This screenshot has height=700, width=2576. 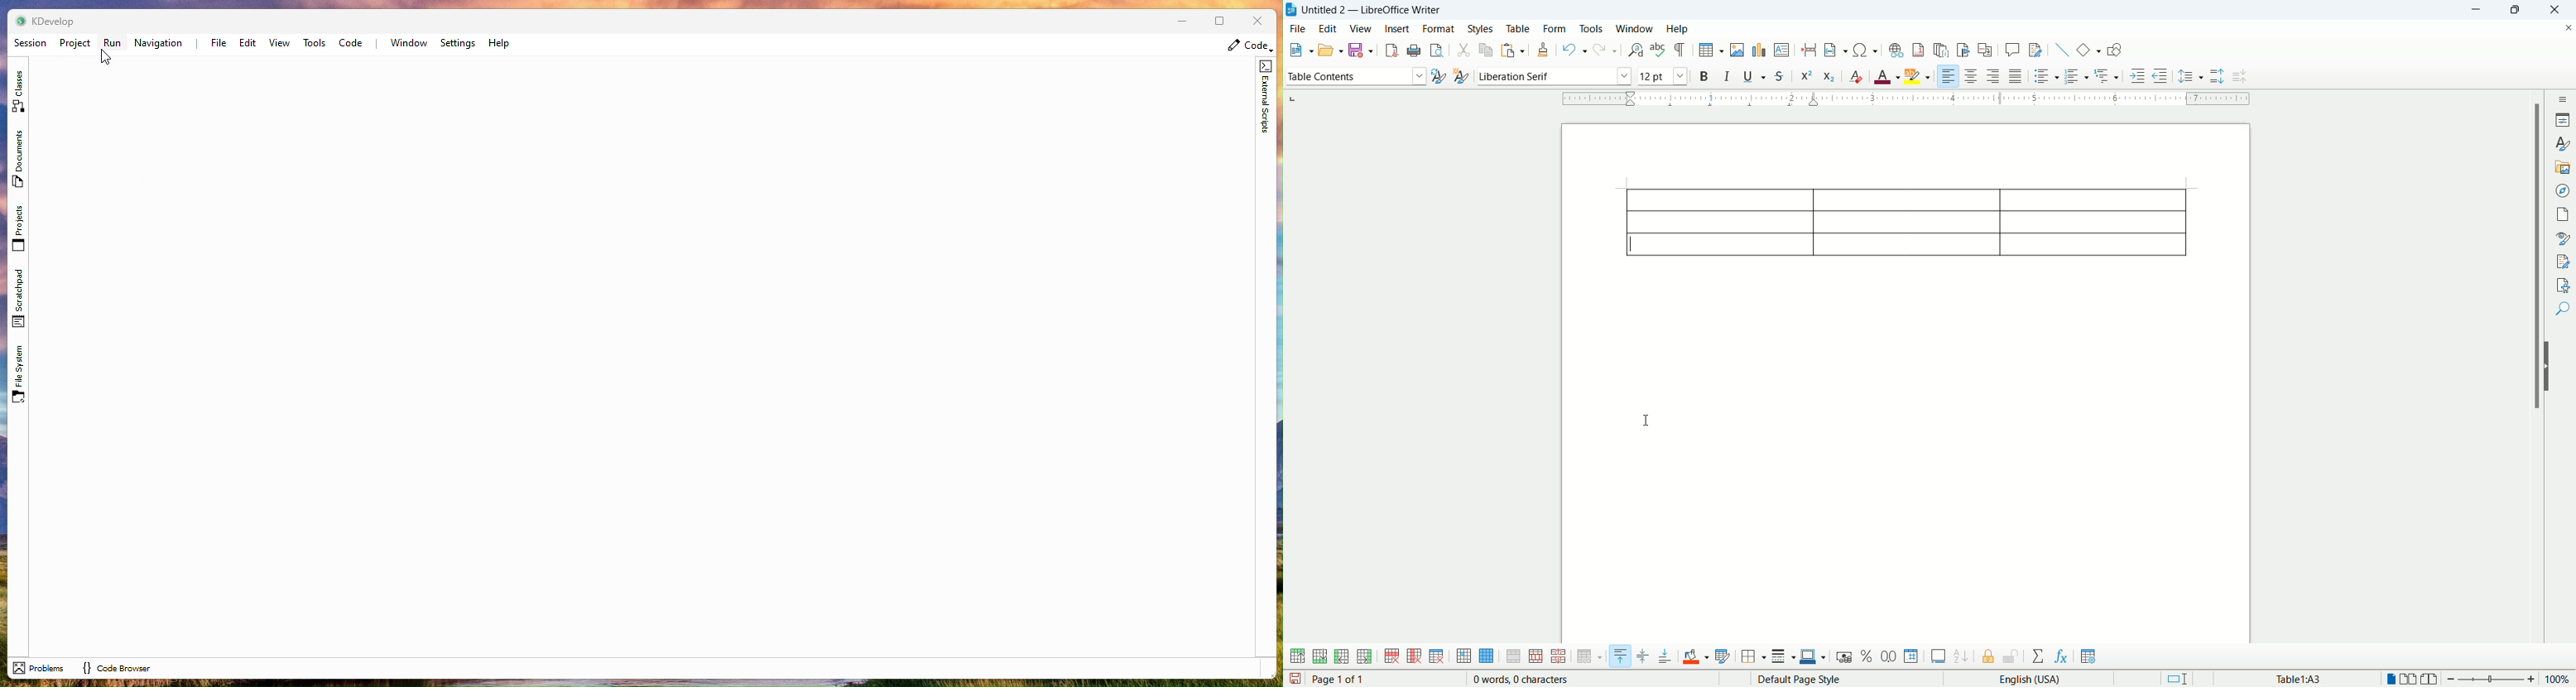 I want to click on insert chart, so click(x=1759, y=49).